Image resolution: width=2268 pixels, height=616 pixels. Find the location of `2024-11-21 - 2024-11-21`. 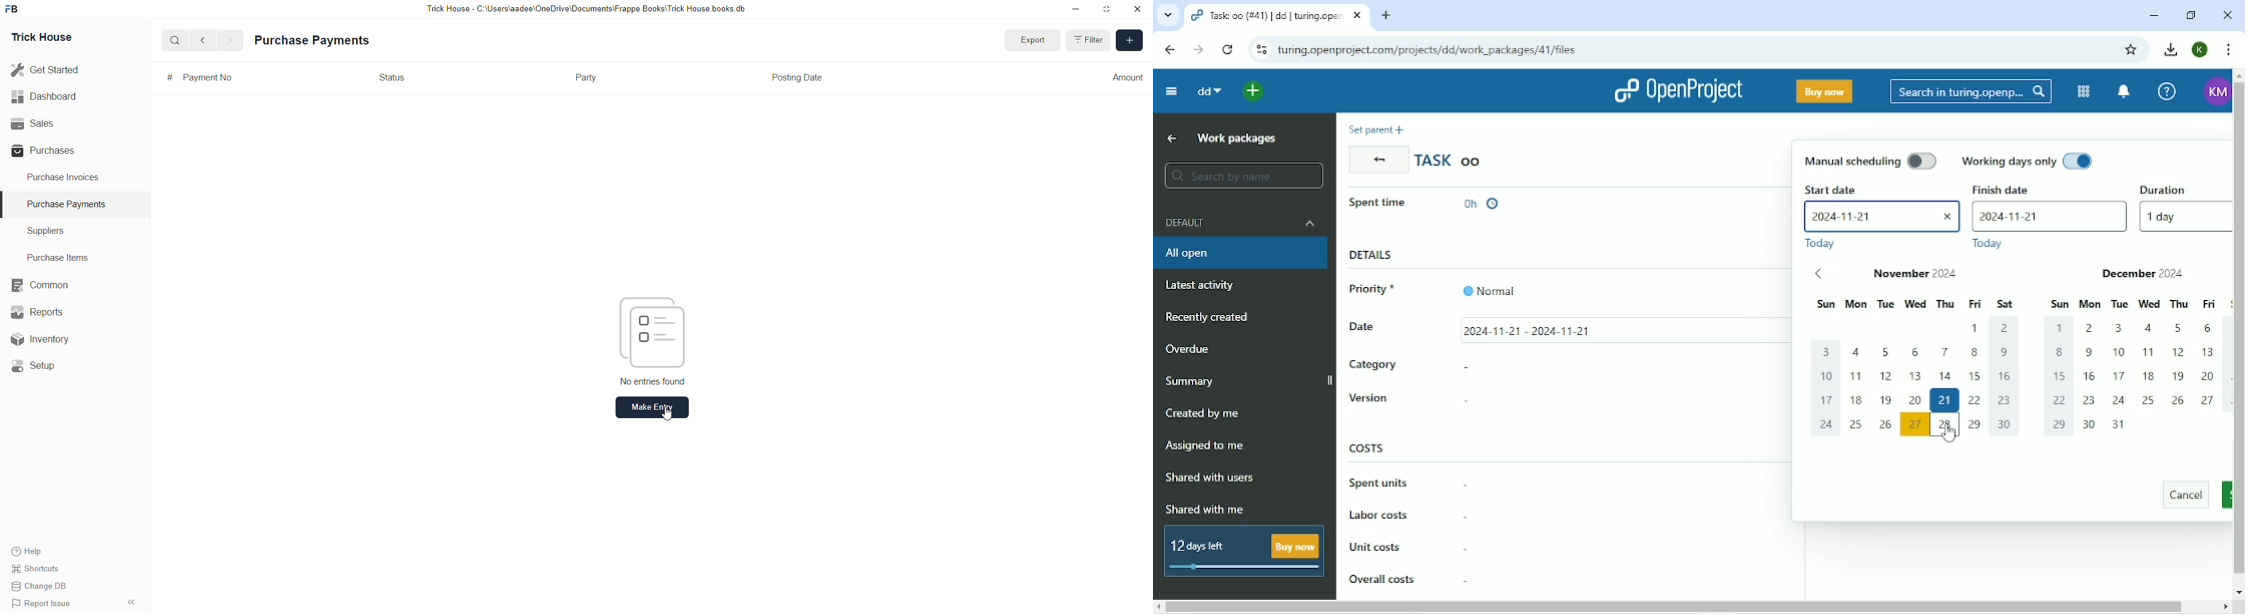

2024-11-21 - 2024-11-21 is located at coordinates (1547, 329).